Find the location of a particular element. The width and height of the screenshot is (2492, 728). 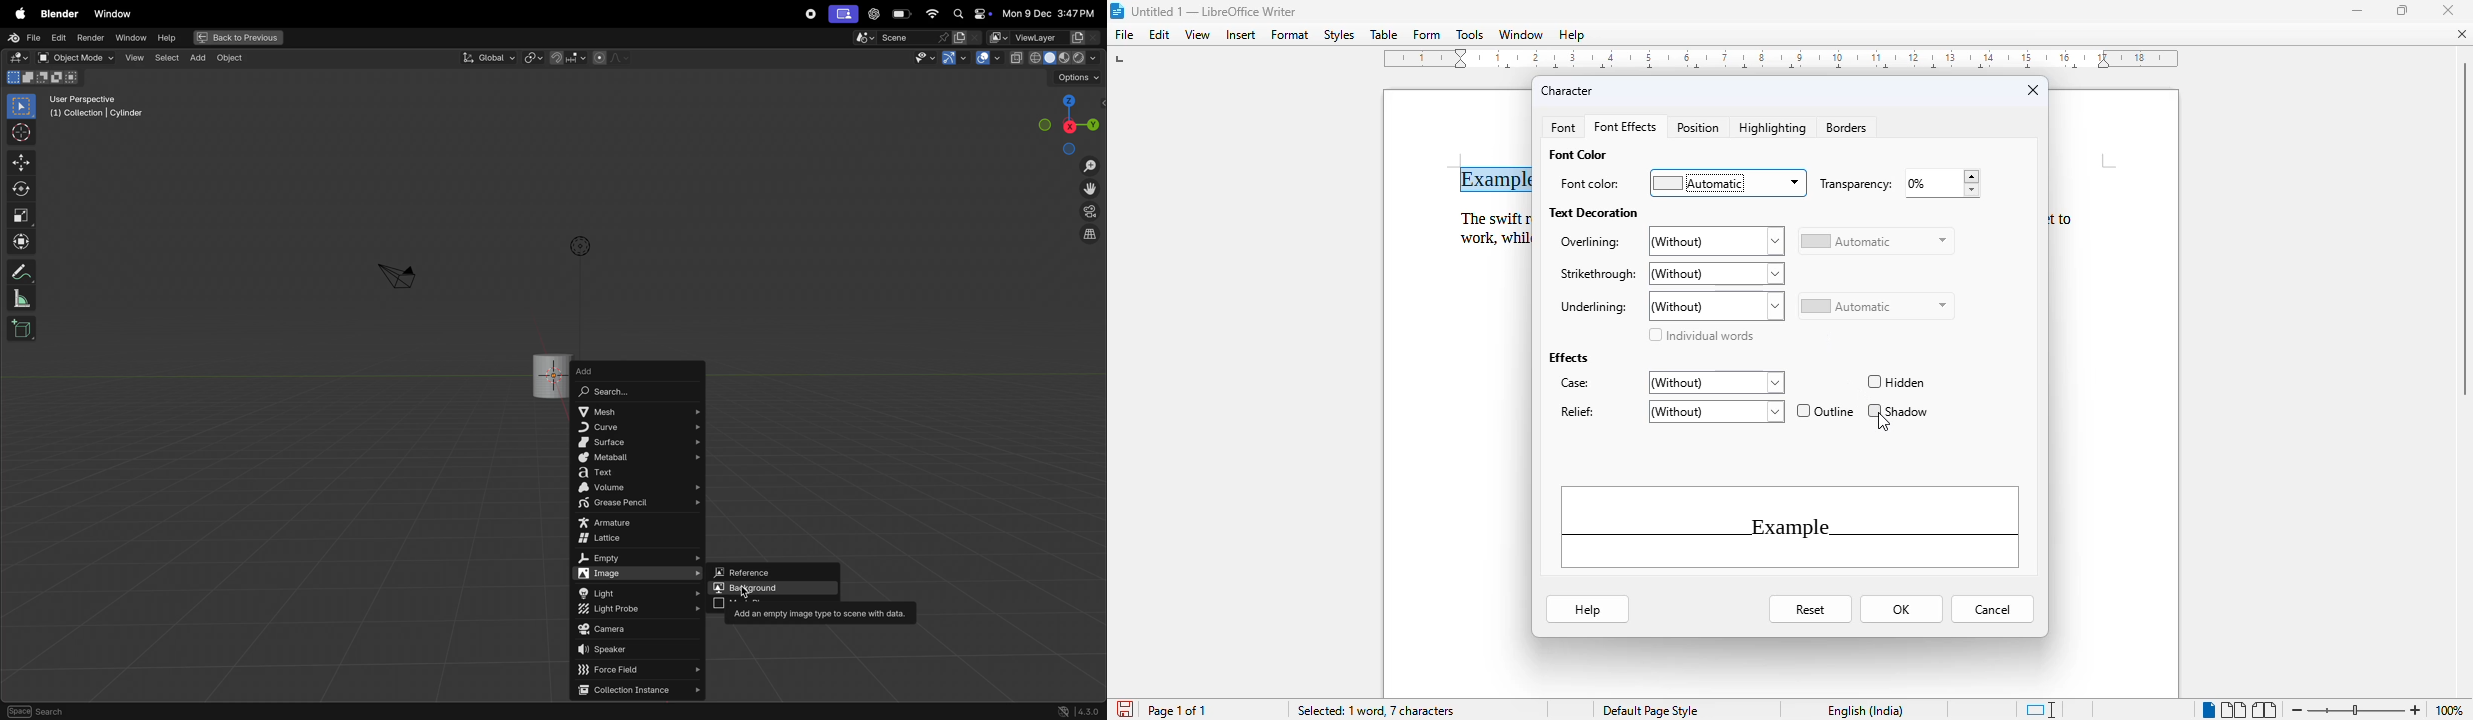

editortype is located at coordinates (21, 58).